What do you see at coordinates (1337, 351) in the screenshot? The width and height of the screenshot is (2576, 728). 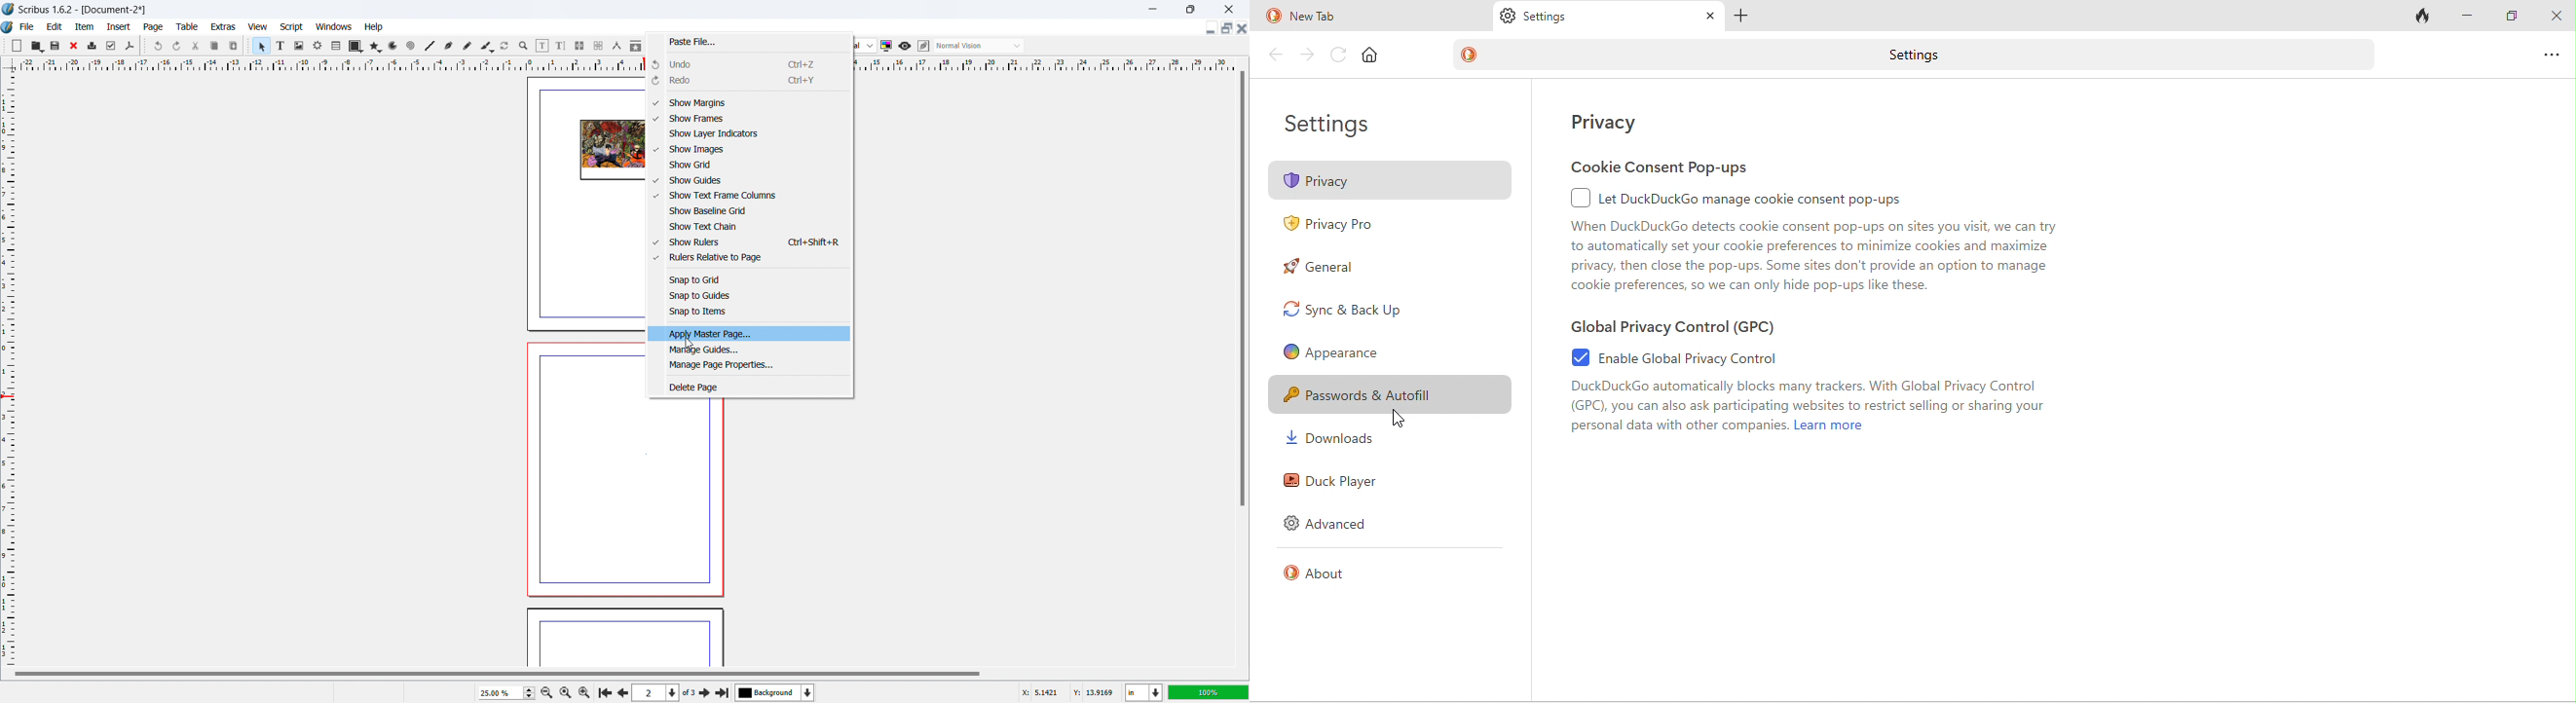 I see `appearence` at bounding box center [1337, 351].